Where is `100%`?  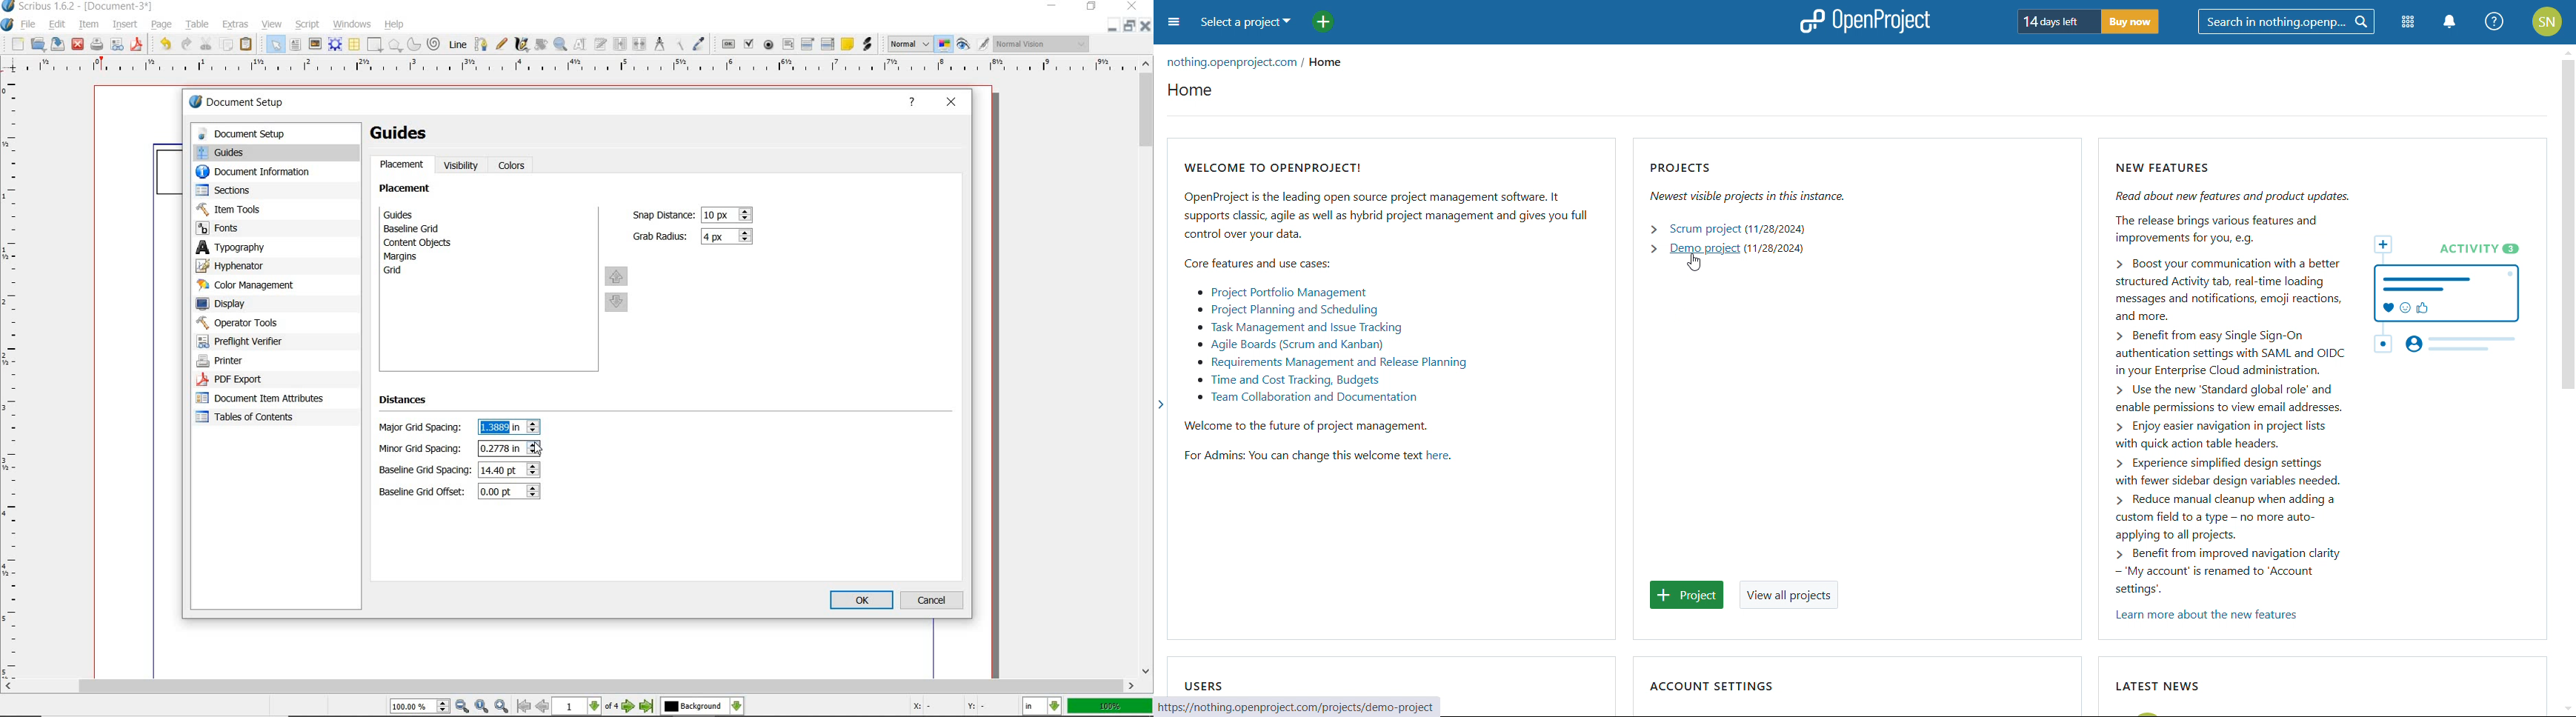 100% is located at coordinates (1111, 706).